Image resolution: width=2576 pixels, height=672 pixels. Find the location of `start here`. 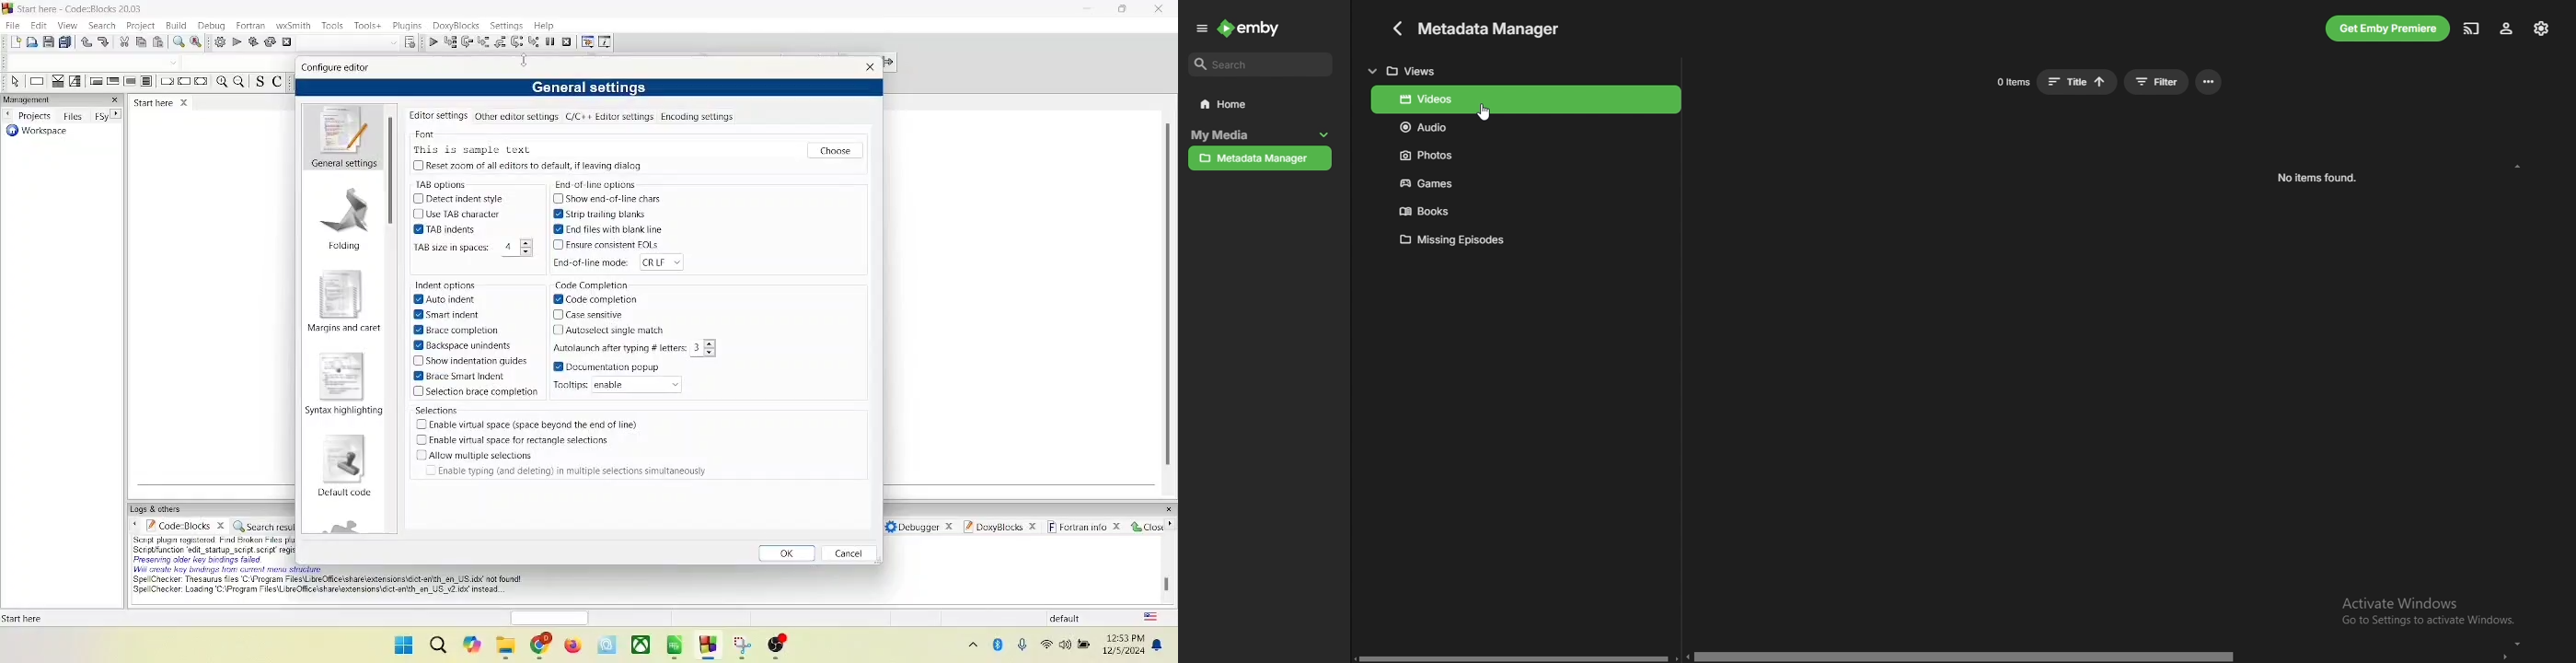

start here is located at coordinates (27, 618).